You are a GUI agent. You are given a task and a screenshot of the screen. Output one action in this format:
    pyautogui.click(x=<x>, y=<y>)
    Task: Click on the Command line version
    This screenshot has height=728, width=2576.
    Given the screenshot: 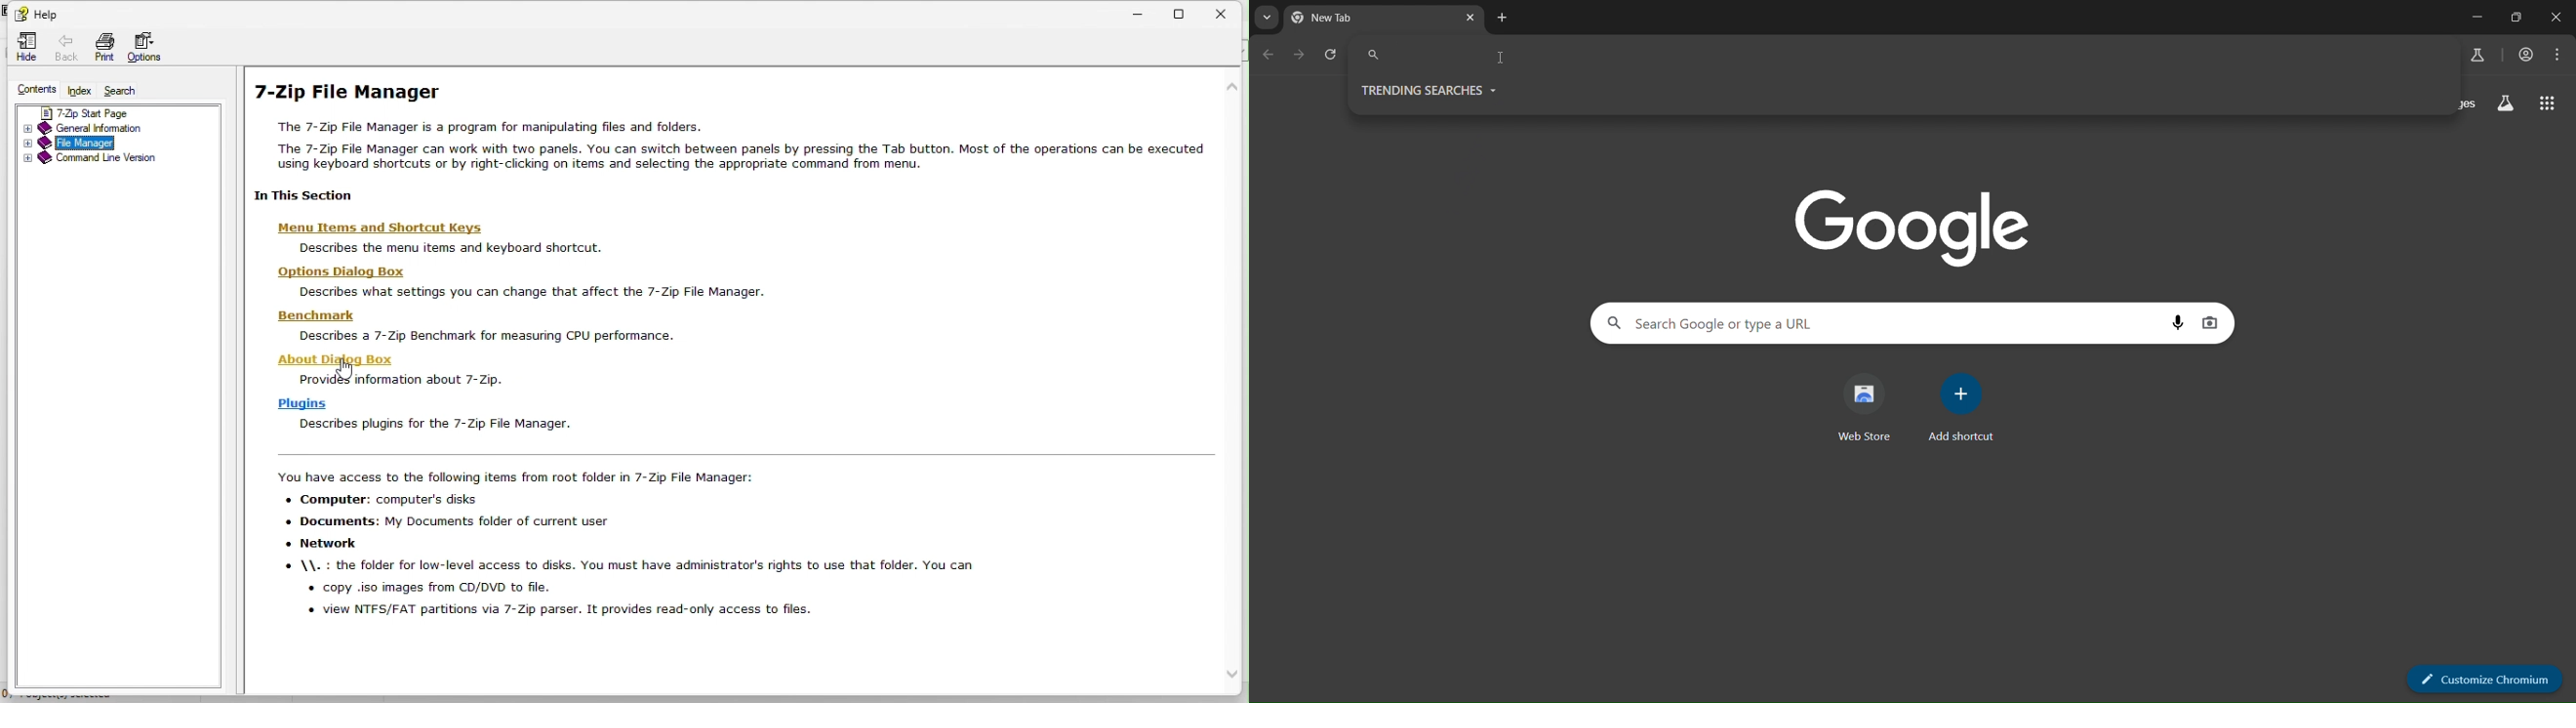 What is the action you would take?
    pyautogui.click(x=91, y=160)
    